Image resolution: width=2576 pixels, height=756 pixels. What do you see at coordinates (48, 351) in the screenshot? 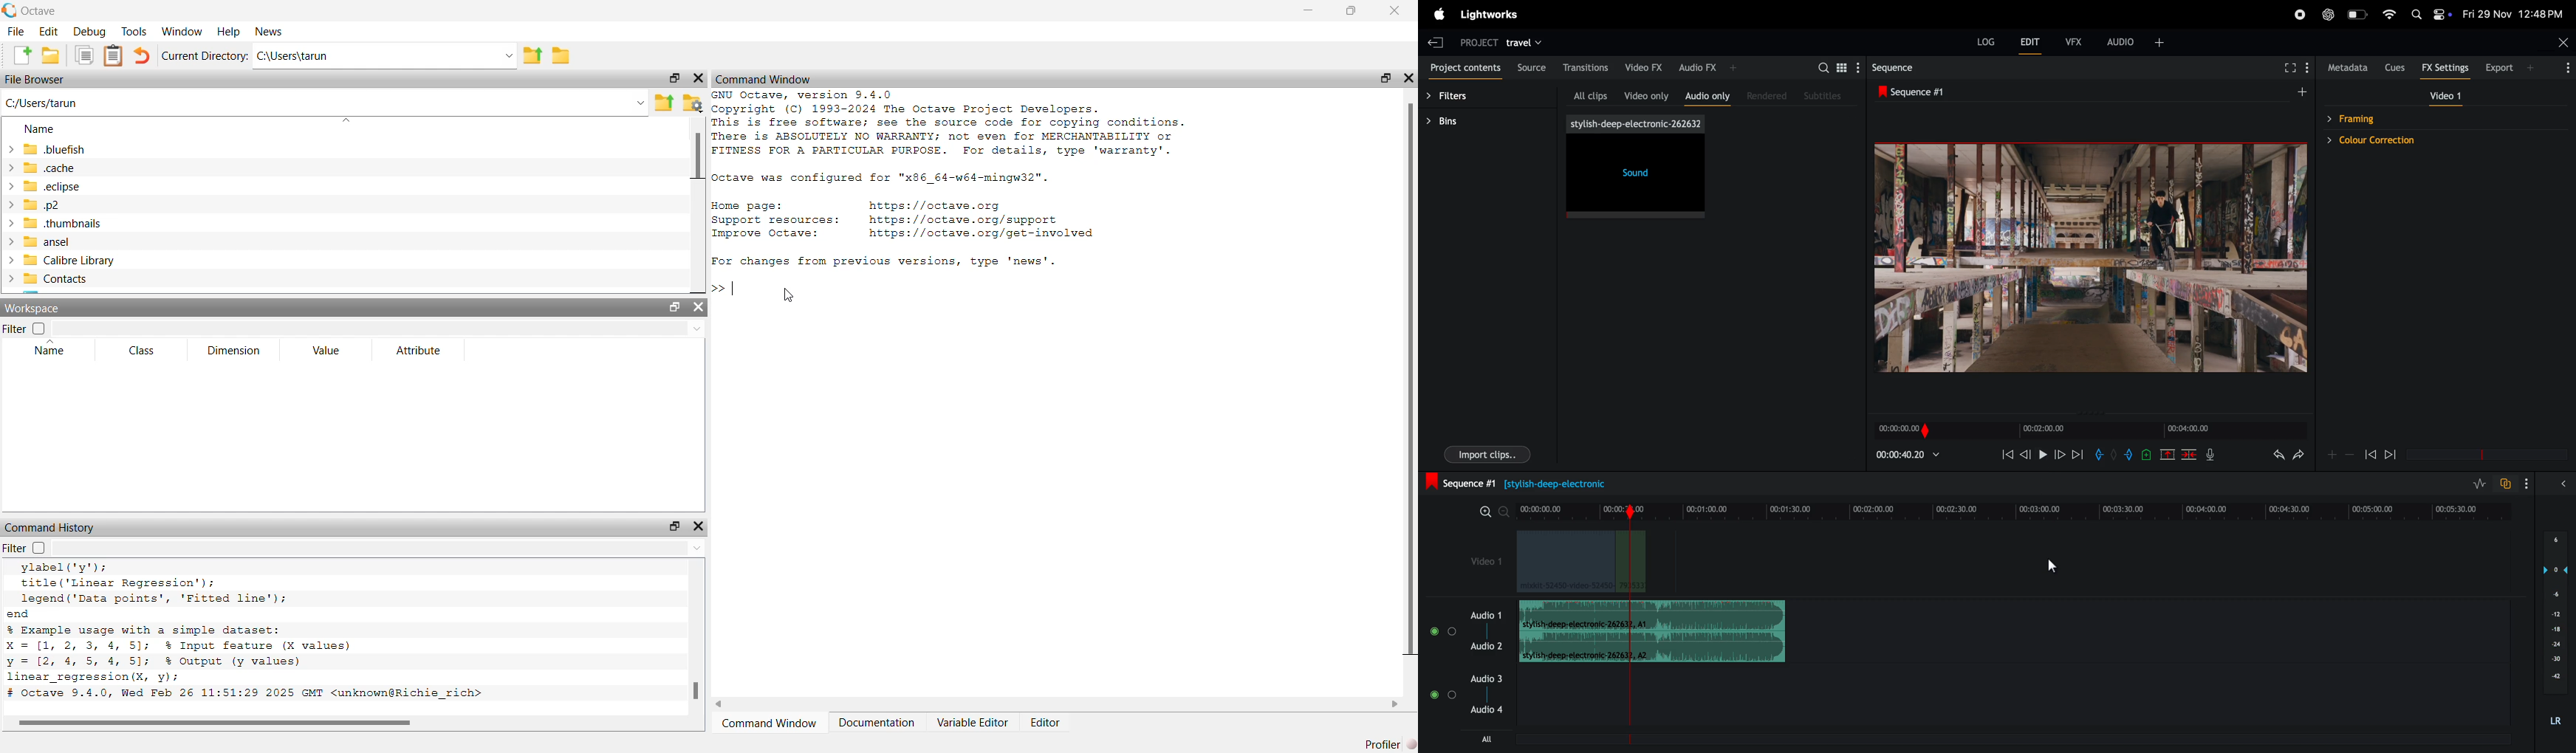
I see `name` at bounding box center [48, 351].